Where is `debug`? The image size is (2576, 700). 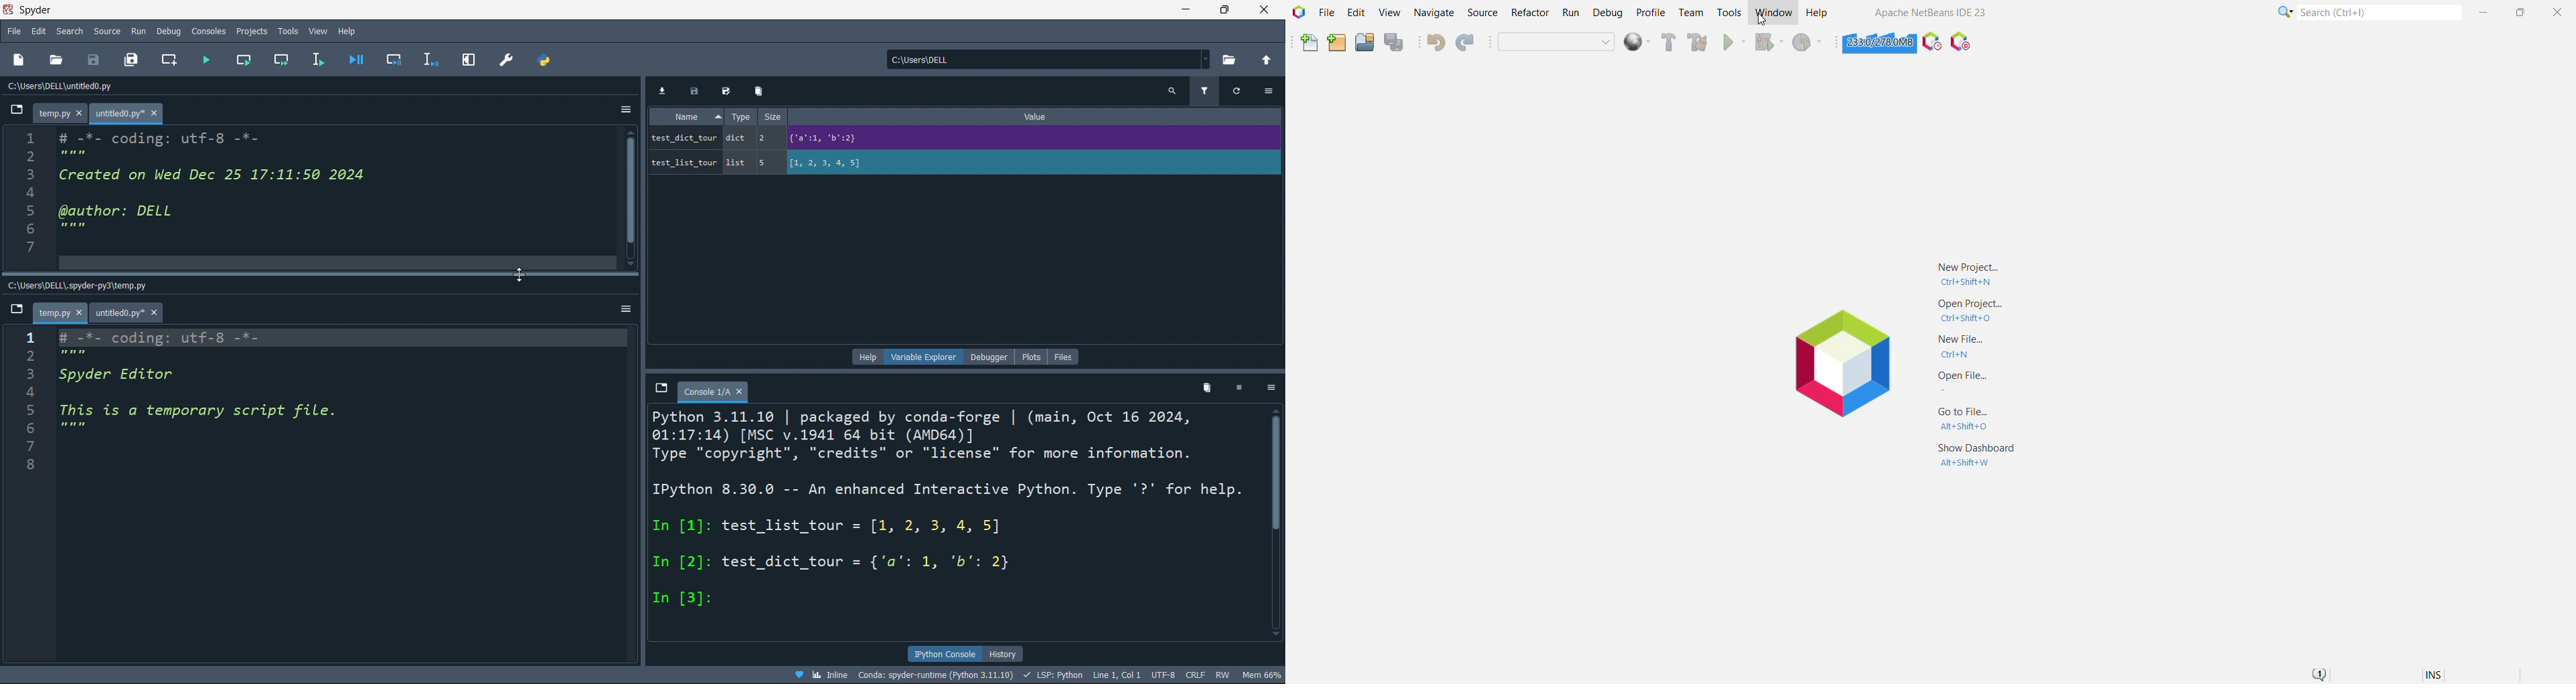 debug is located at coordinates (171, 31).